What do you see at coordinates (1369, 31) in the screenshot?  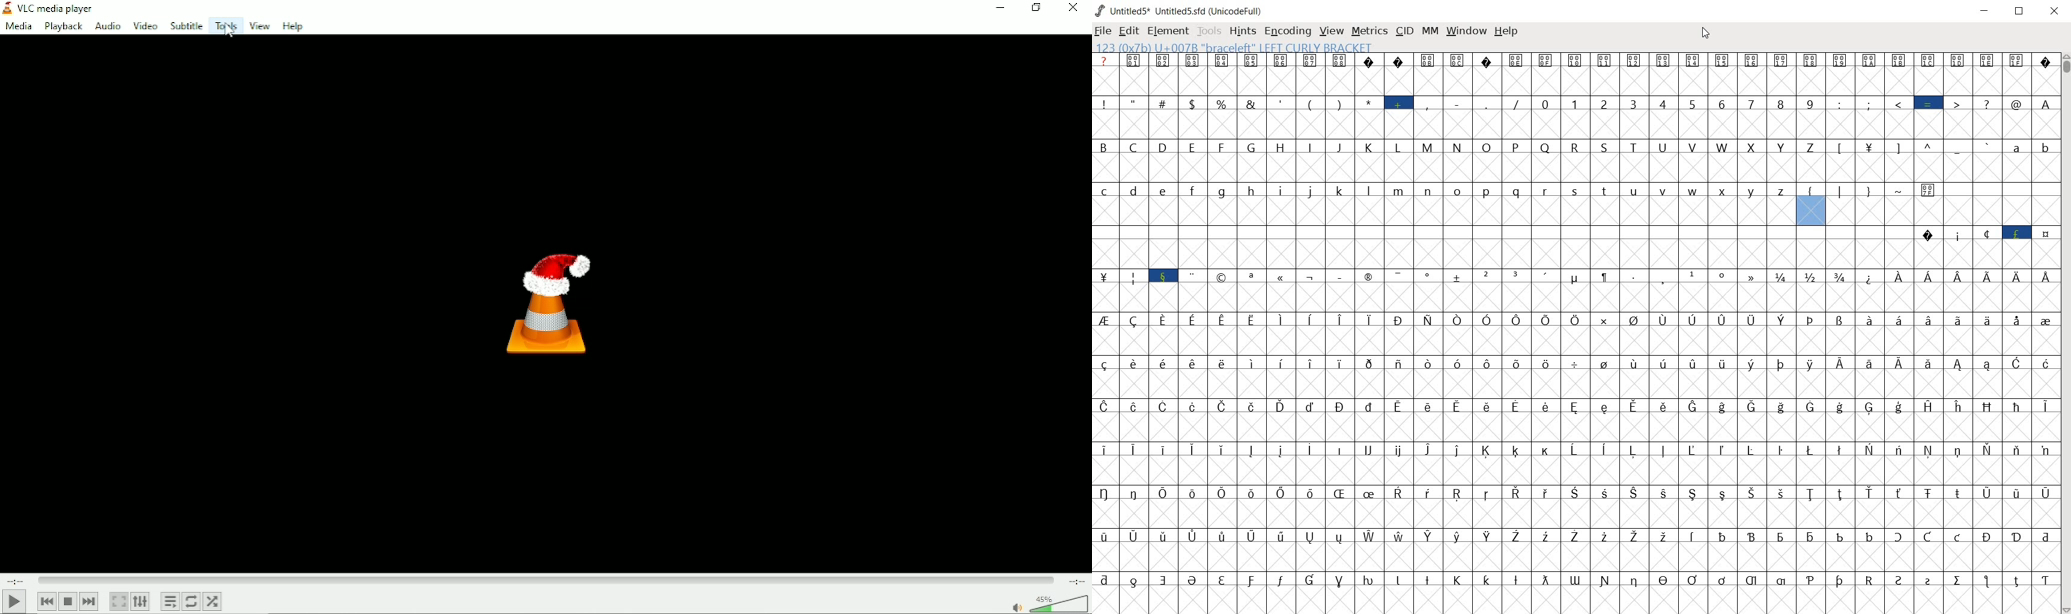 I see `metrics` at bounding box center [1369, 31].